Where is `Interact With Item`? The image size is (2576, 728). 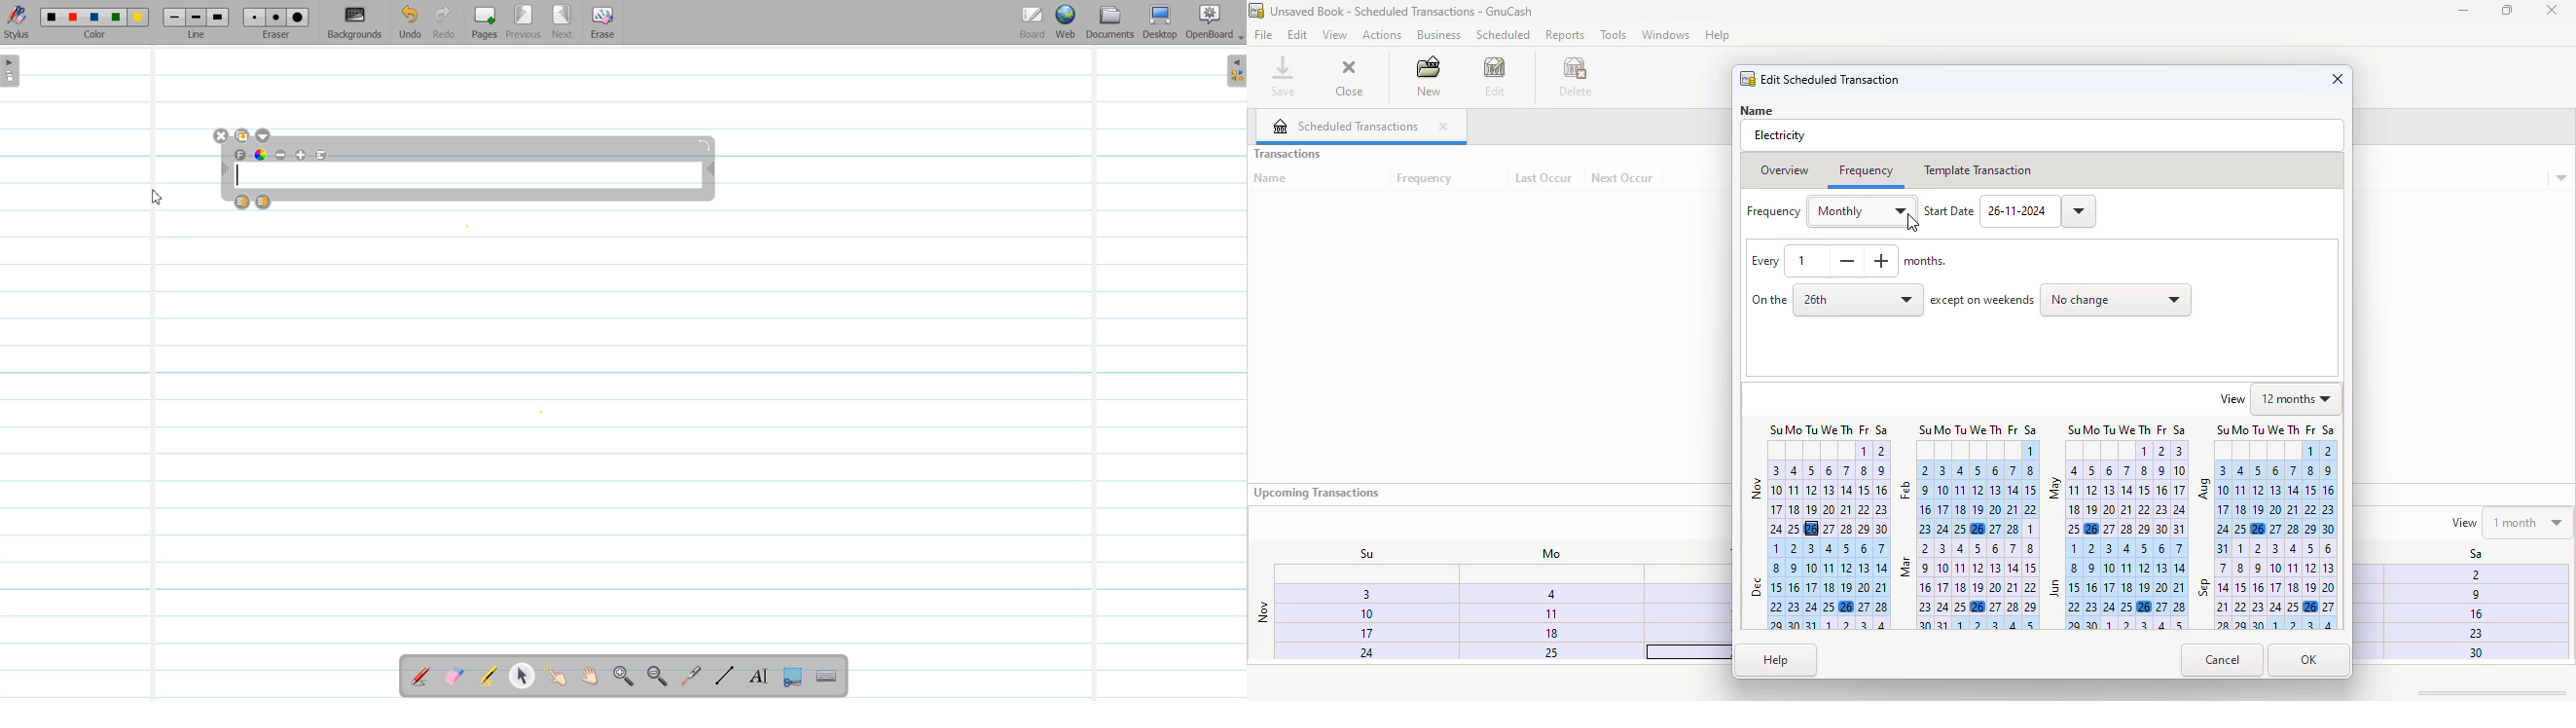
Interact With Item is located at coordinates (556, 677).